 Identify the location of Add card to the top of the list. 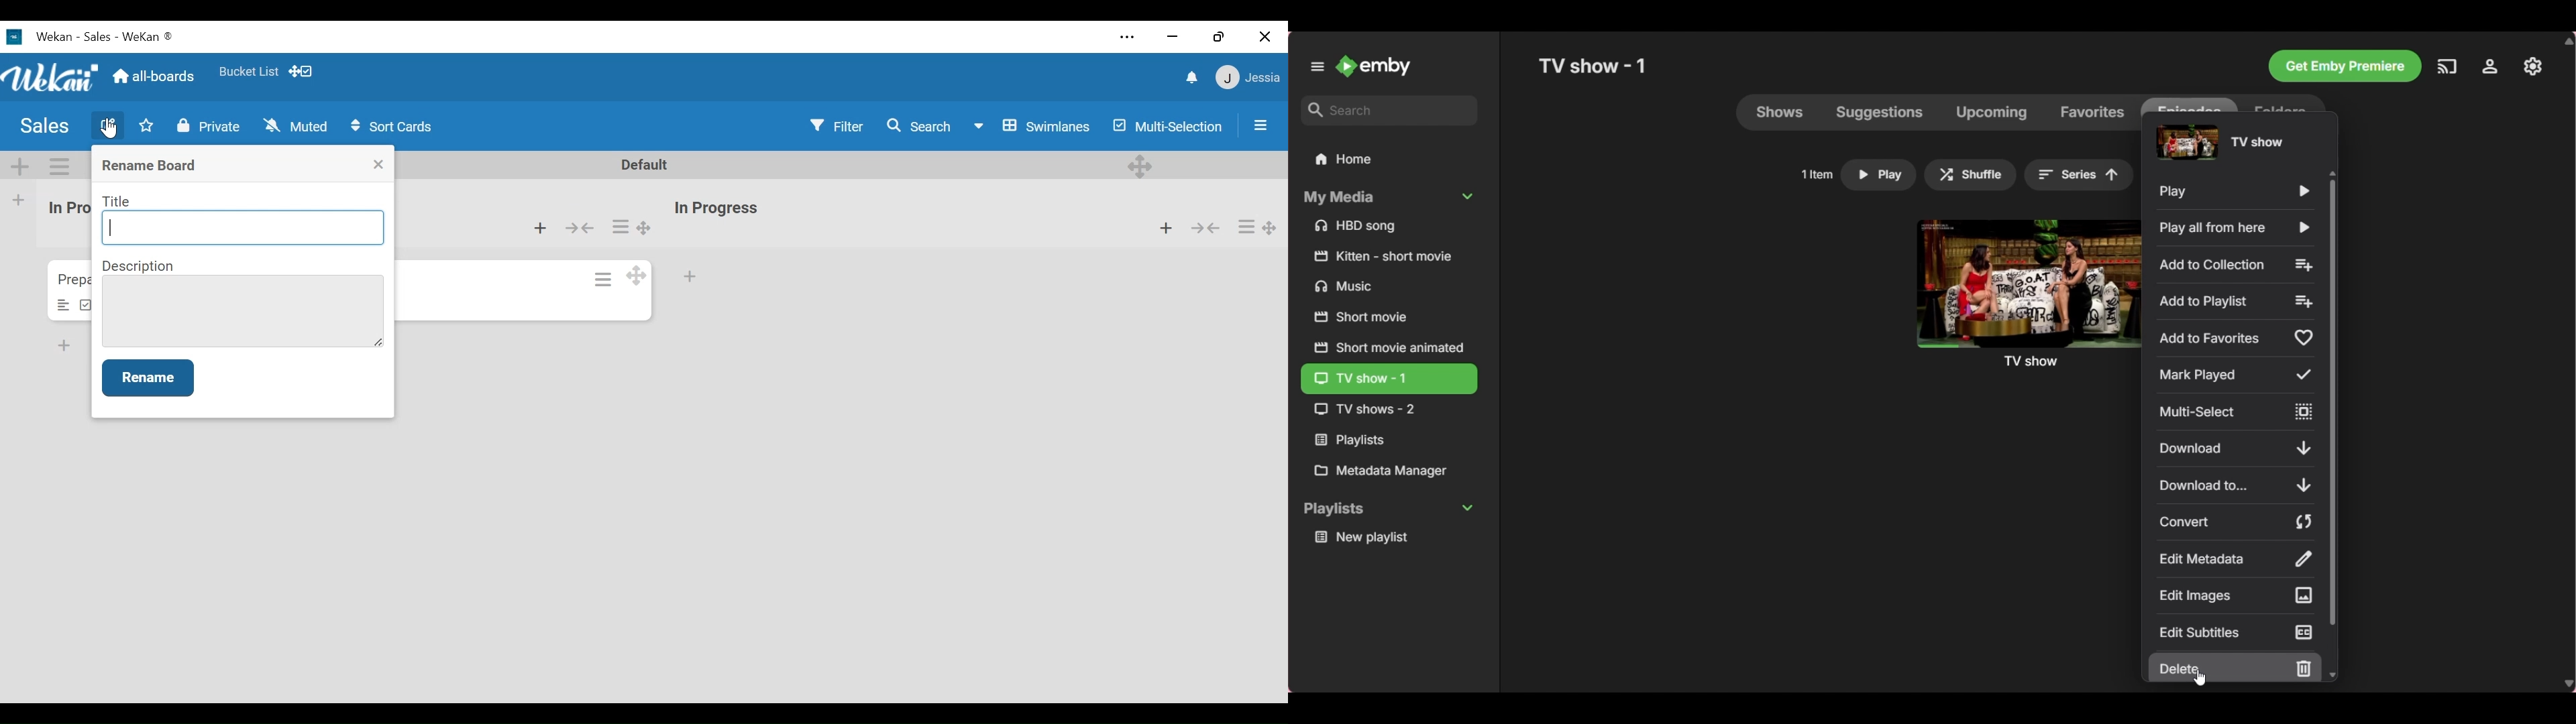
(1165, 226).